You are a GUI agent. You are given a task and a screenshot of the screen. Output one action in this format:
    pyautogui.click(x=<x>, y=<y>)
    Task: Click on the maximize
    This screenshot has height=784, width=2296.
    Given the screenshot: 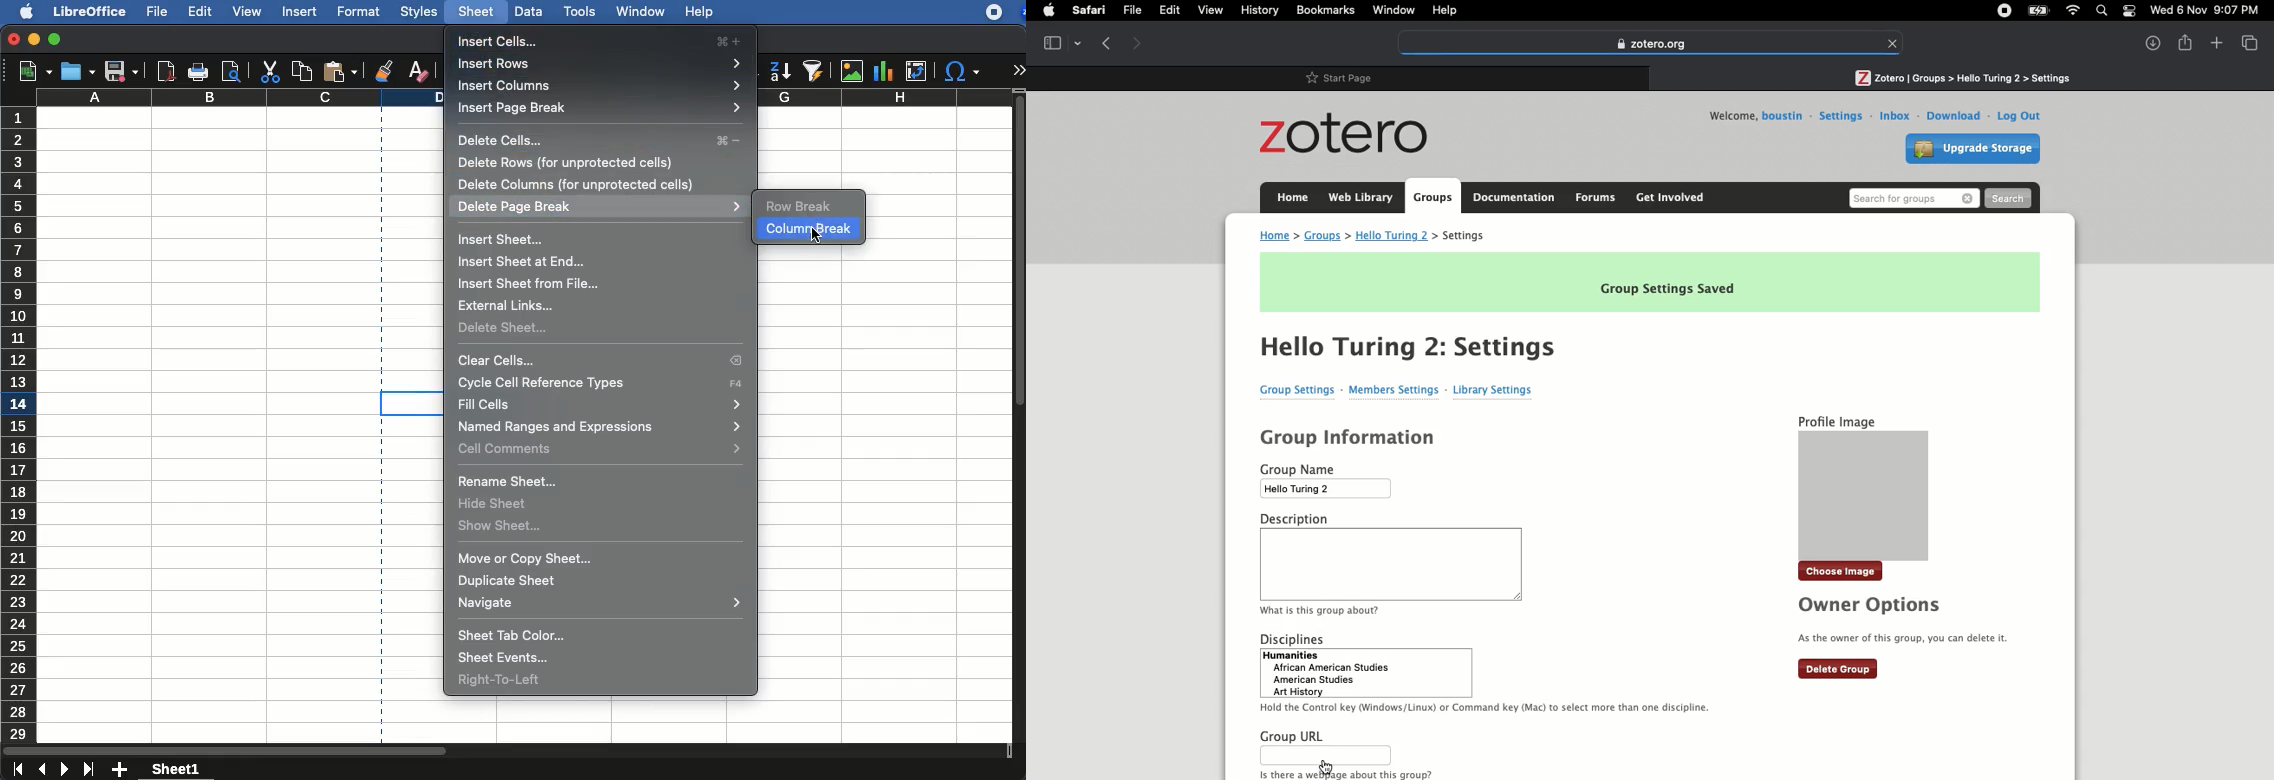 What is the action you would take?
    pyautogui.click(x=54, y=39)
    